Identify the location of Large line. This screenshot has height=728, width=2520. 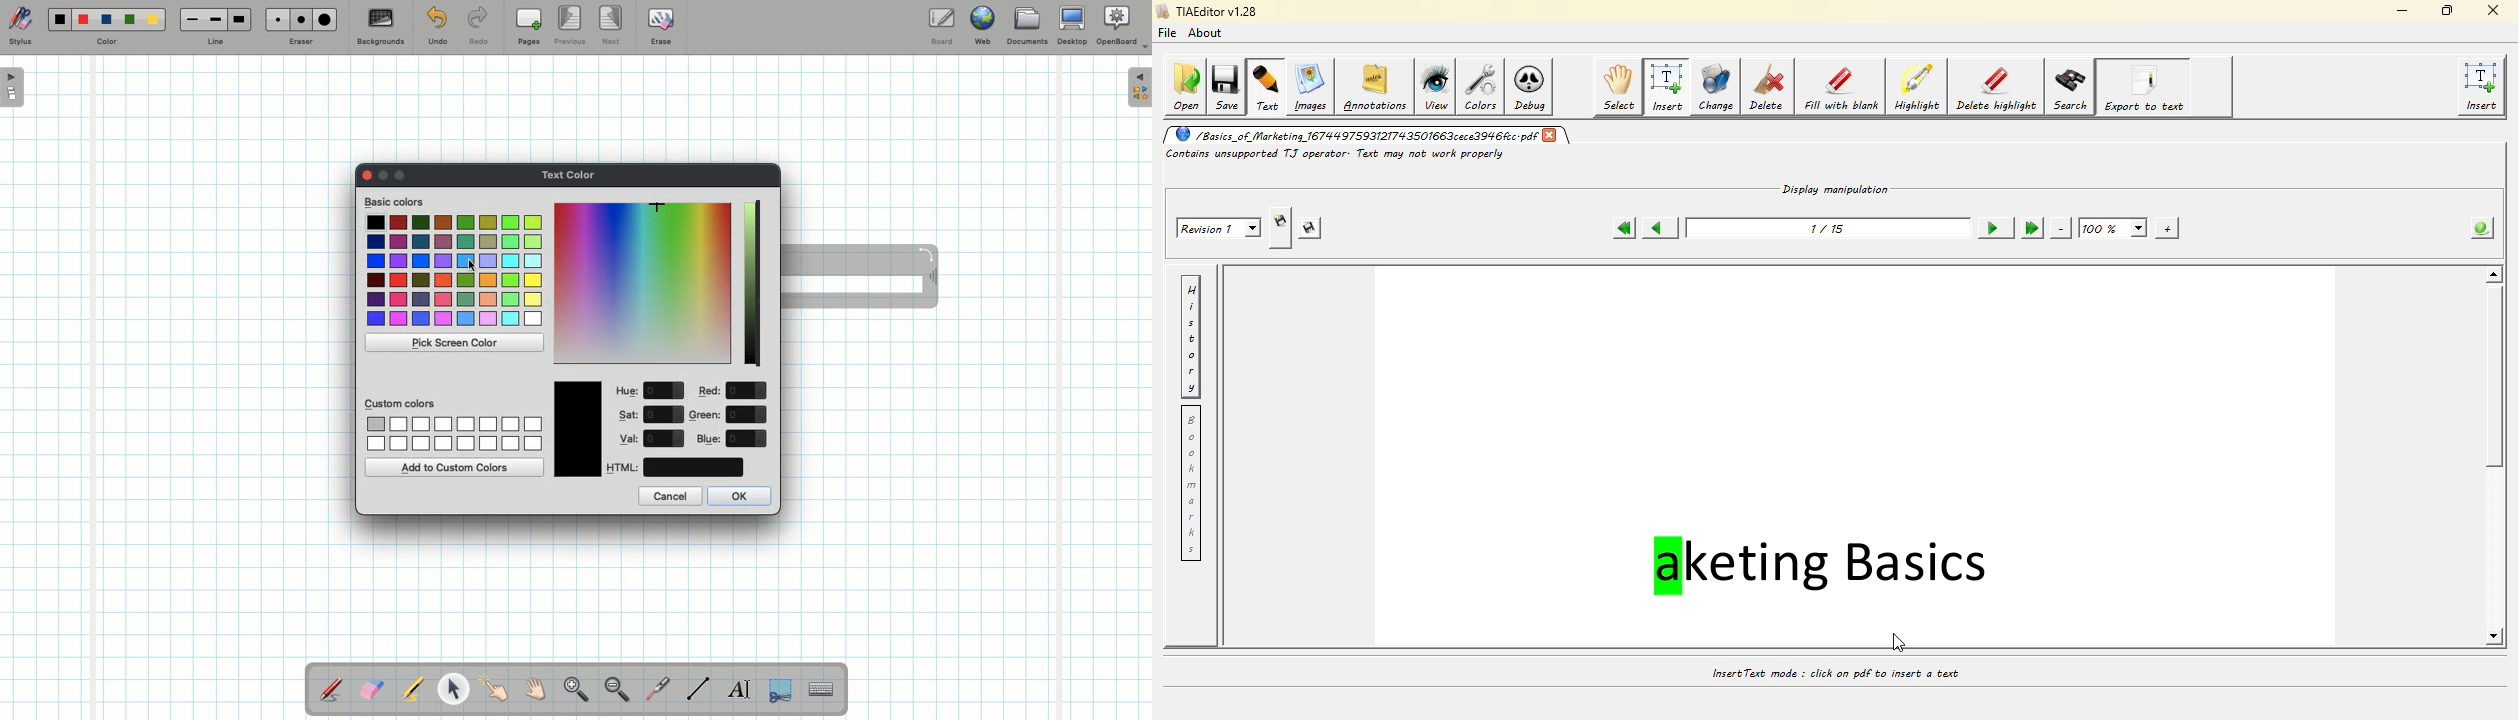
(240, 19).